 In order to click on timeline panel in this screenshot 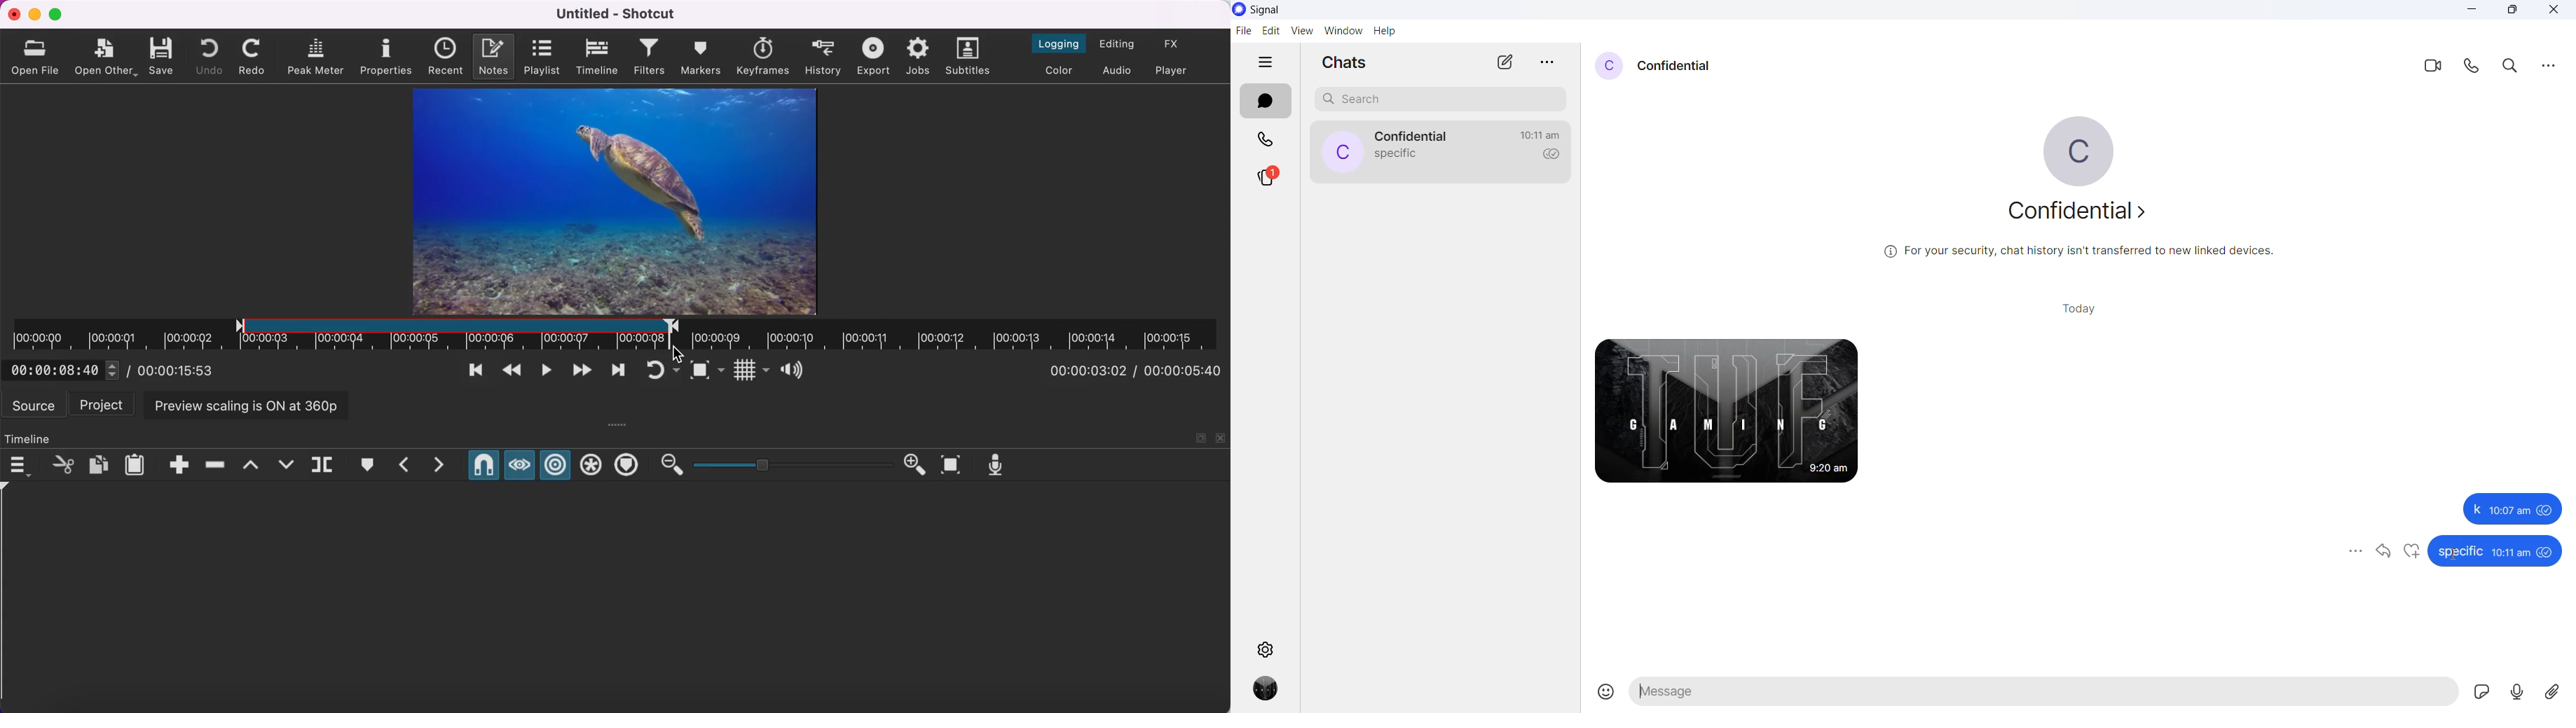, I will do `click(29, 439)`.